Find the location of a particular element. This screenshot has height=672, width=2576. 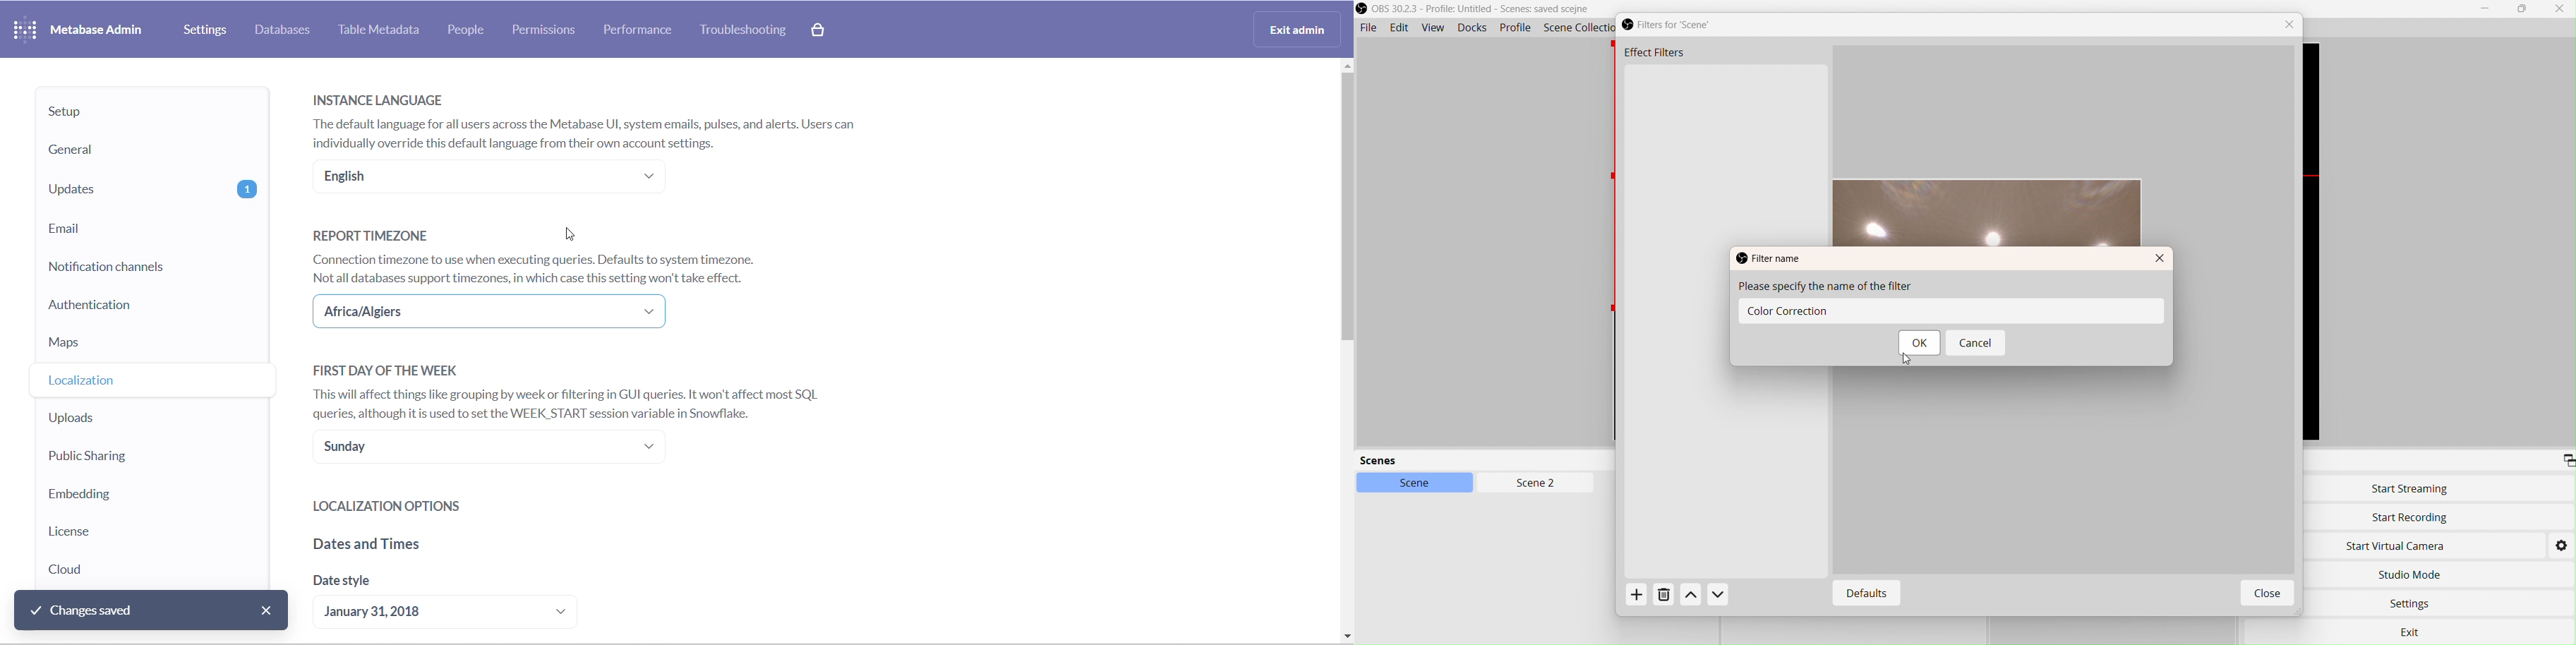

Close is located at coordinates (2292, 25).